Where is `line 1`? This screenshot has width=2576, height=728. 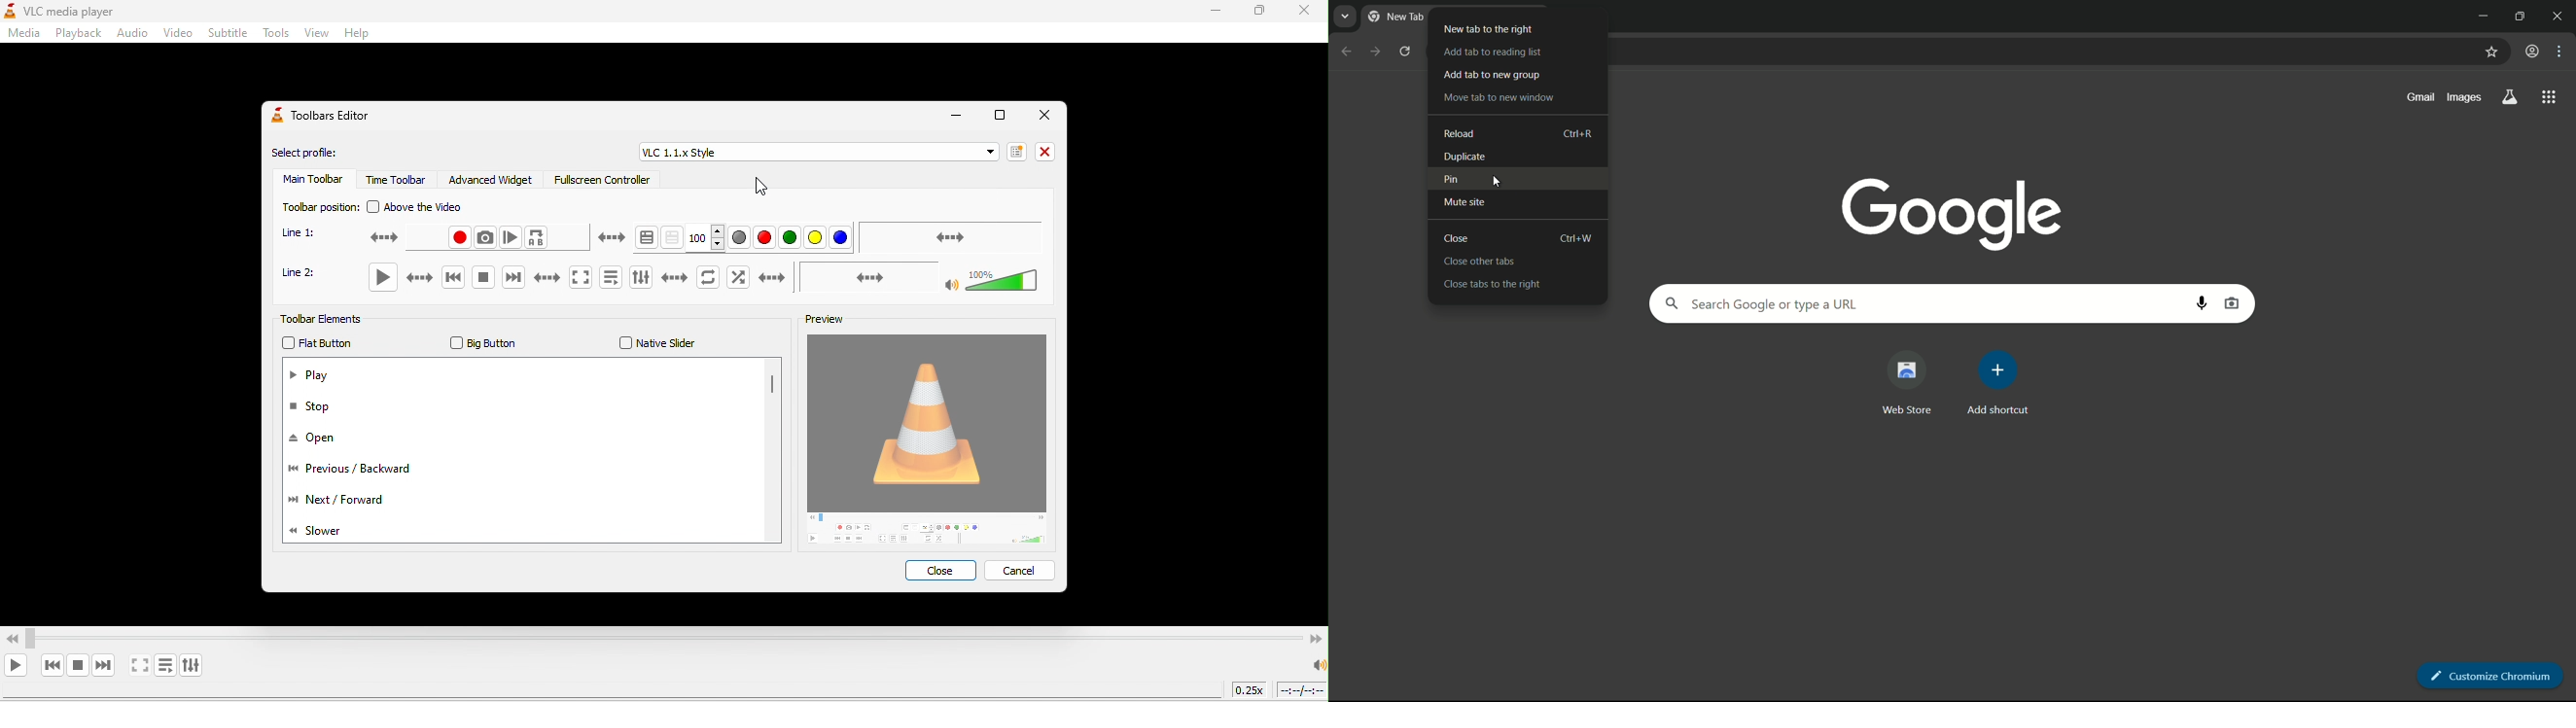
line 1 is located at coordinates (306, 233).